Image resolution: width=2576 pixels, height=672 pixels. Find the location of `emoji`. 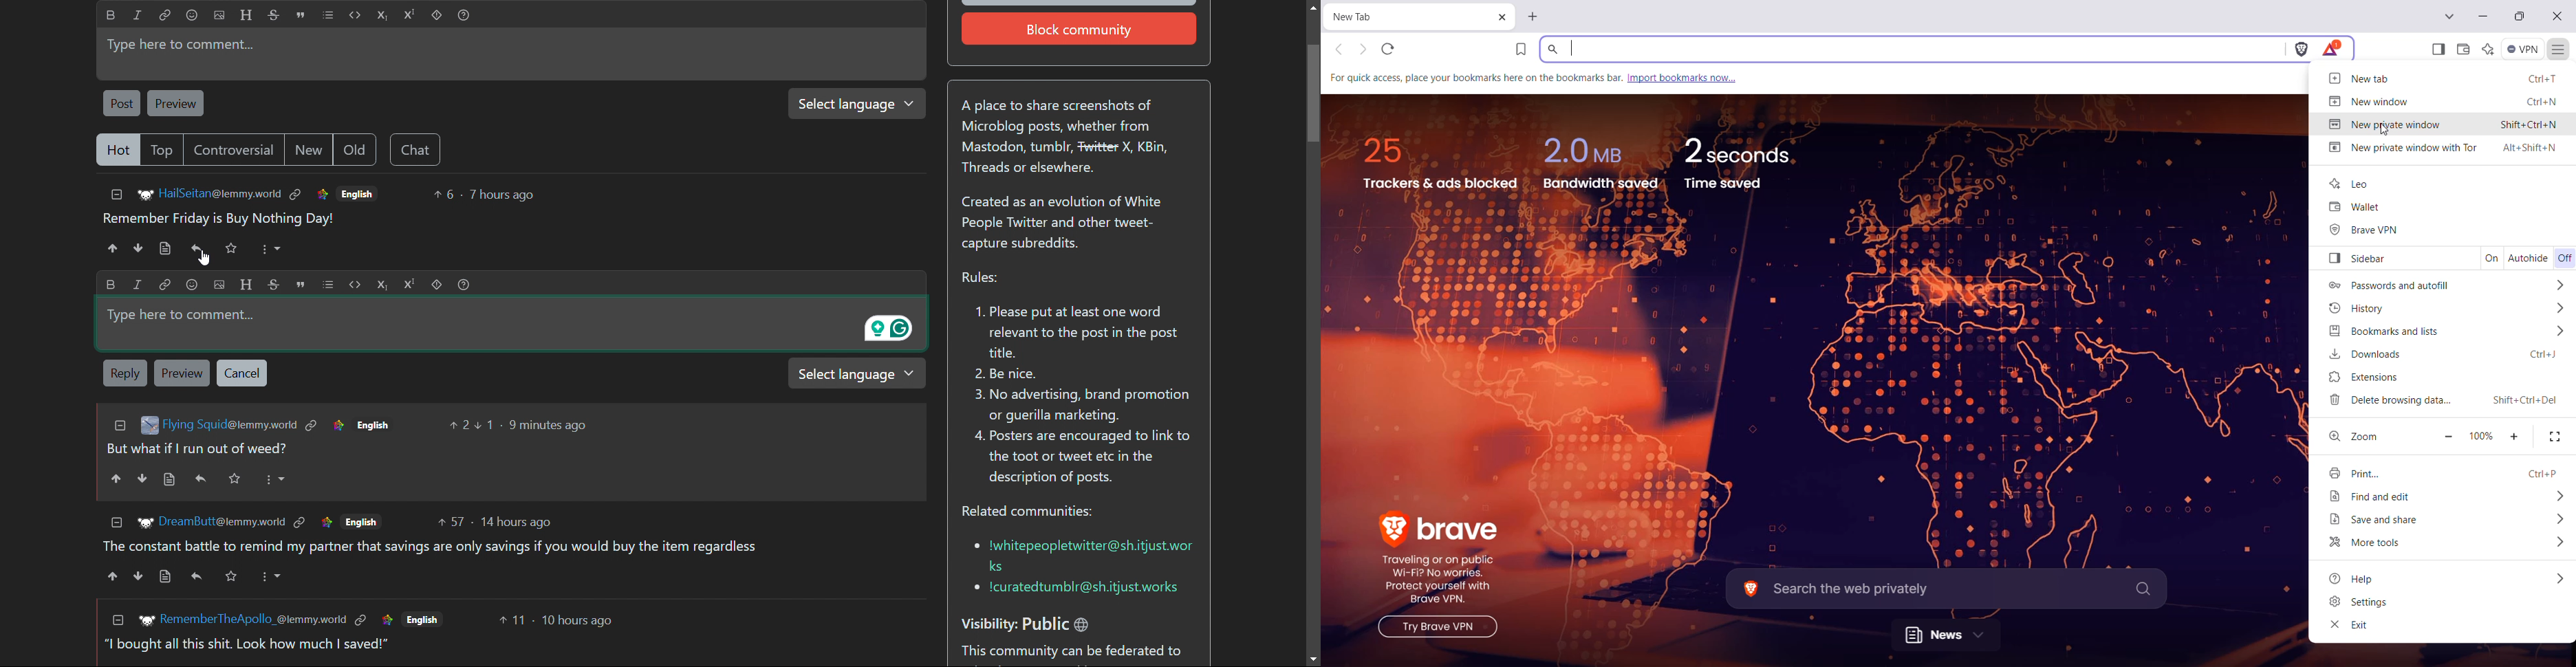

emoji is located at coordinates (191, 15).